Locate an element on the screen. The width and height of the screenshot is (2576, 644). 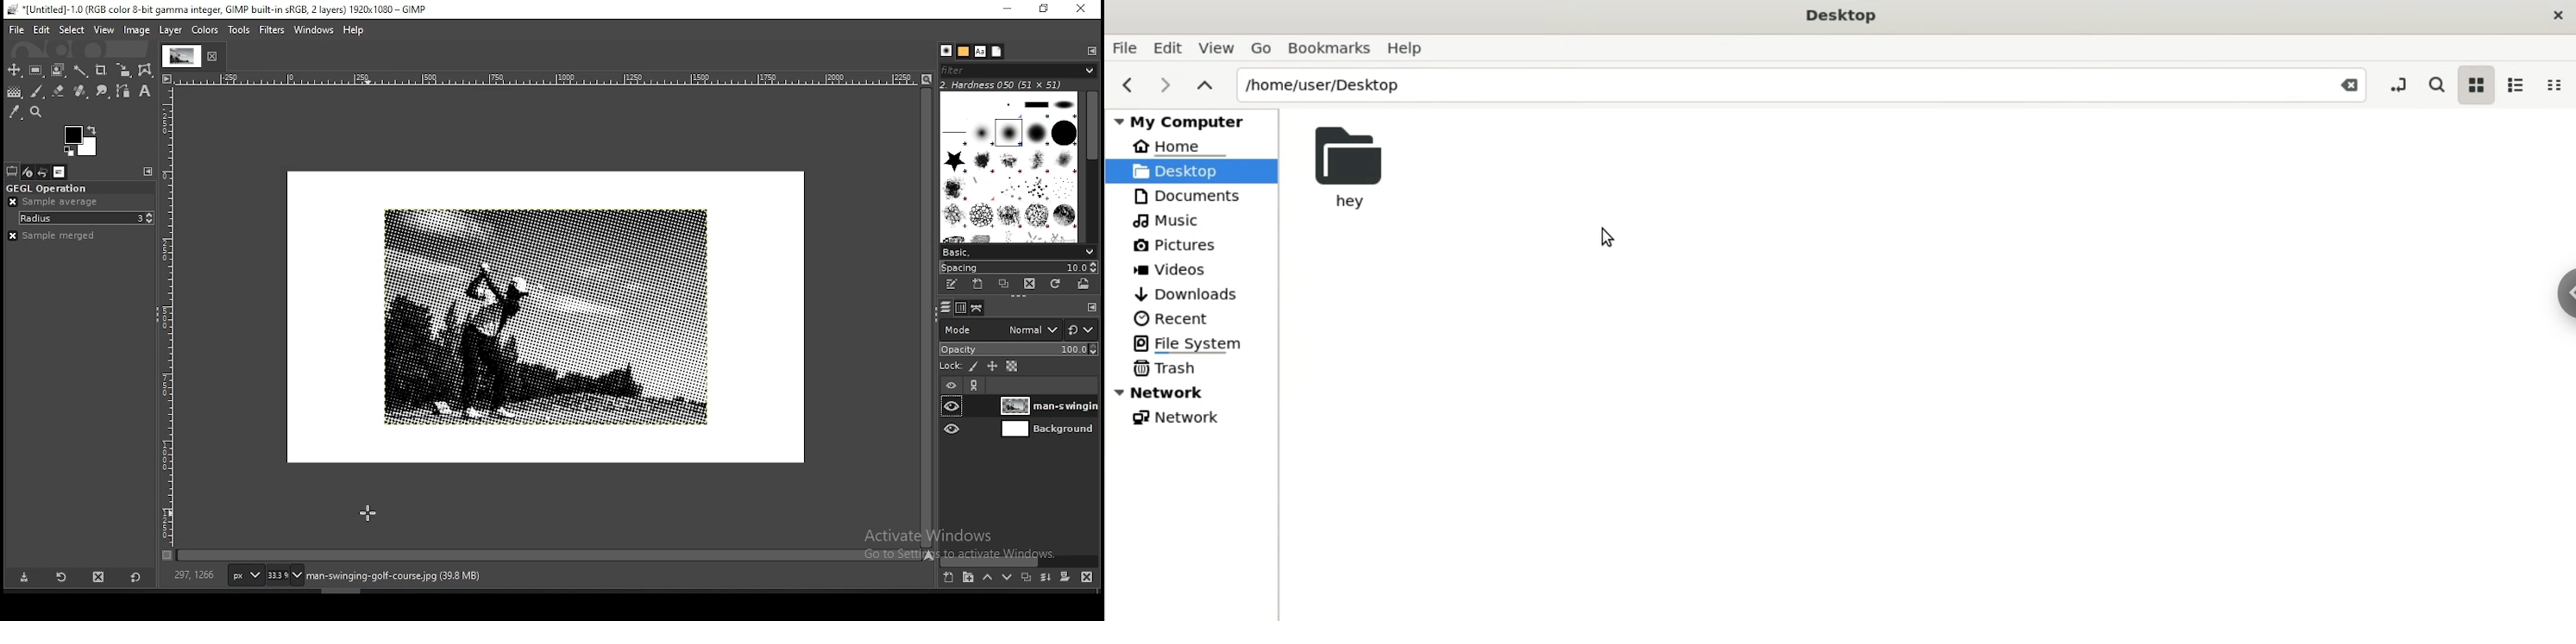
file system is located at coordinates (1192, 343).